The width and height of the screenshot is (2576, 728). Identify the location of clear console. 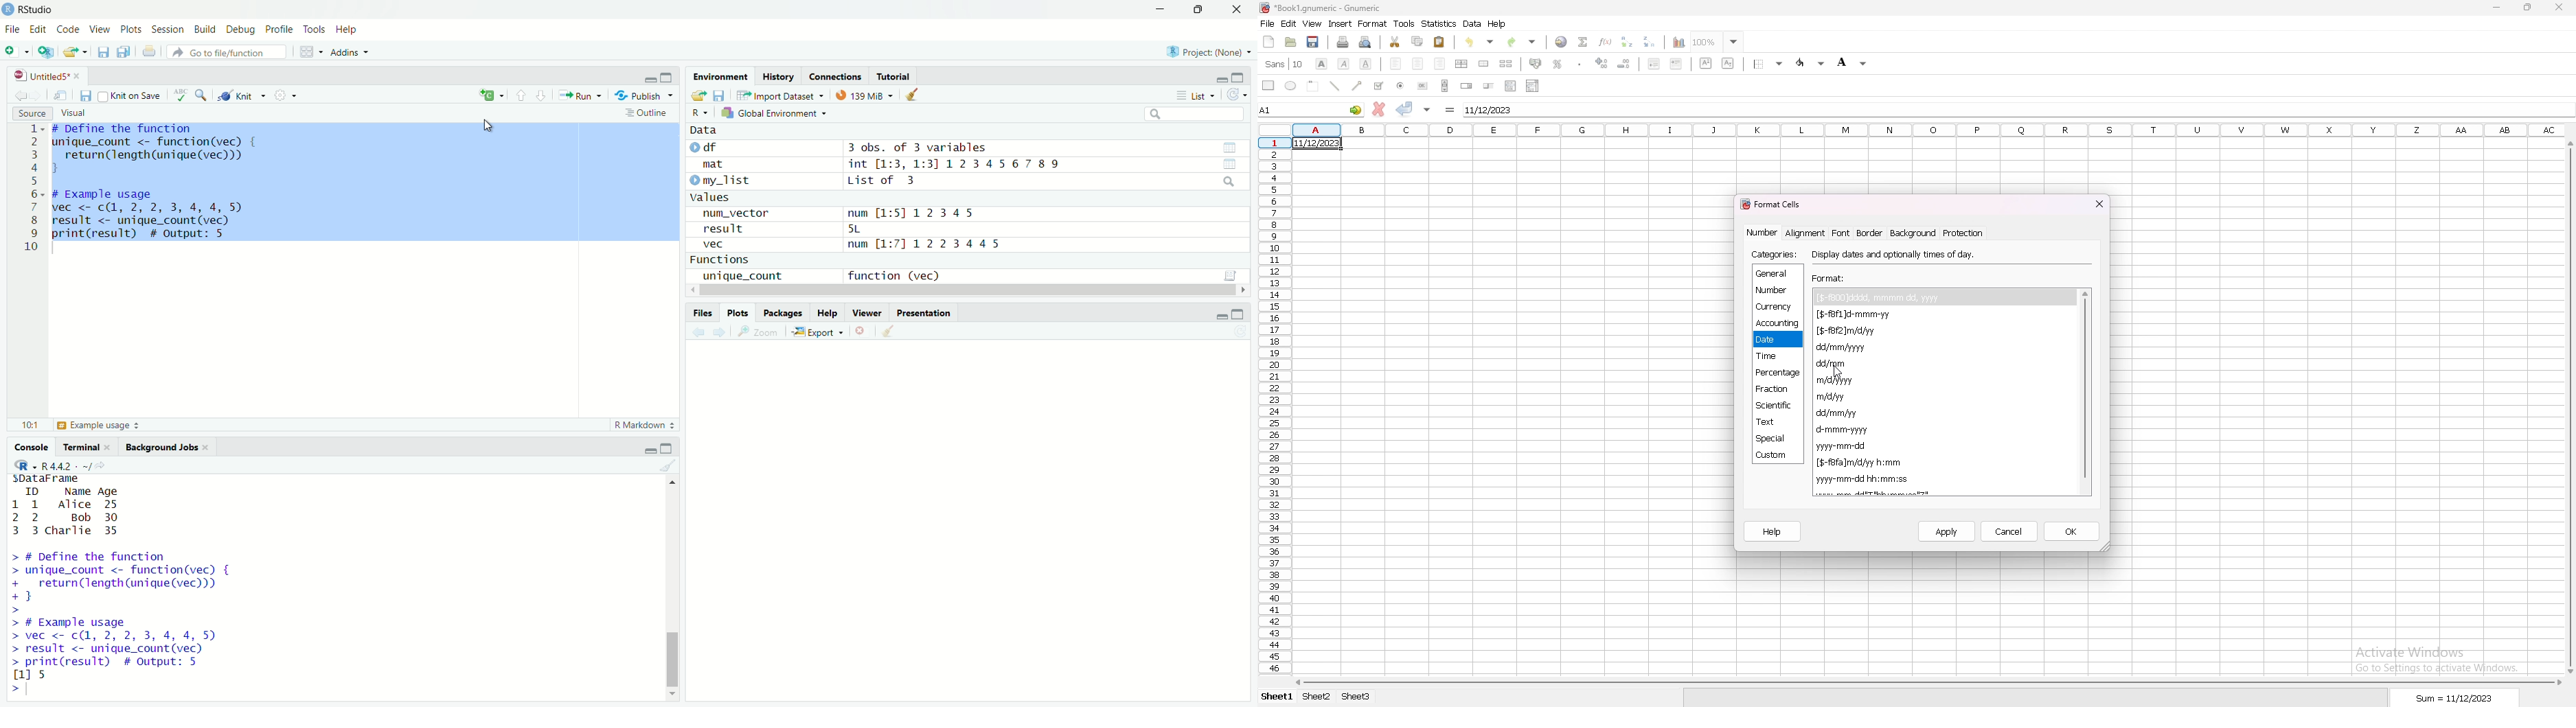
(667, 467).